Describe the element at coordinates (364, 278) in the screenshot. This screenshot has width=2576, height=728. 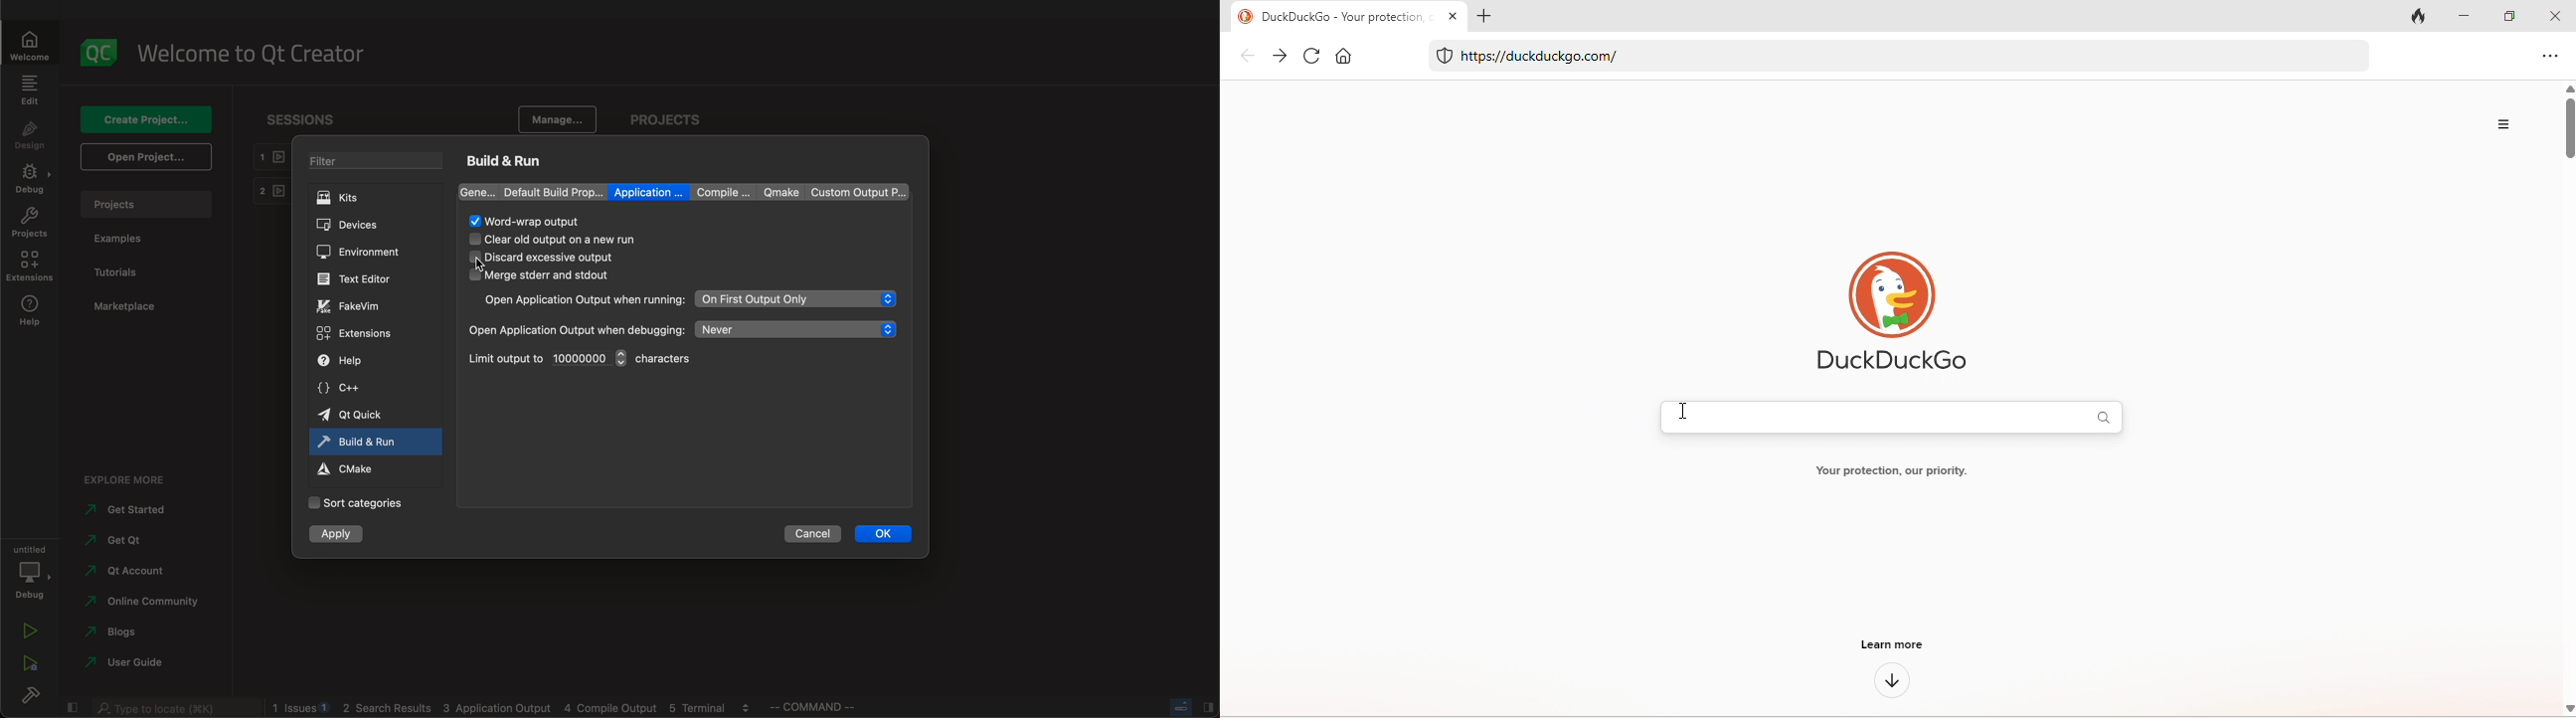
I see `editor` at that location.